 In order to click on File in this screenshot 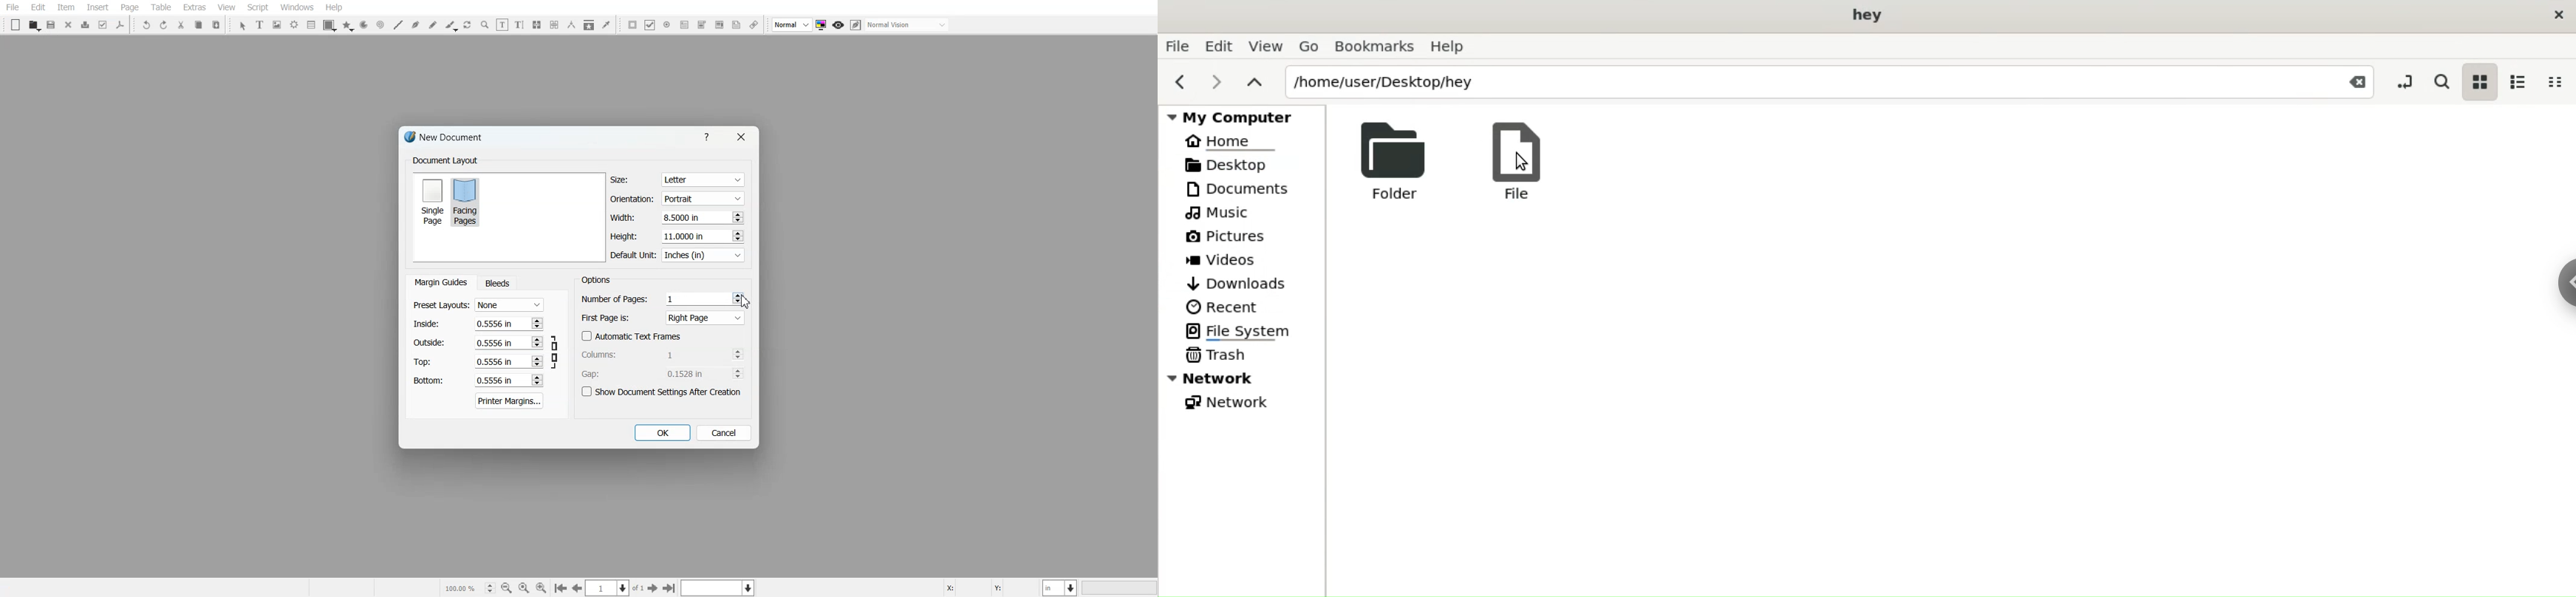, I will do `click(1522, 161)`.